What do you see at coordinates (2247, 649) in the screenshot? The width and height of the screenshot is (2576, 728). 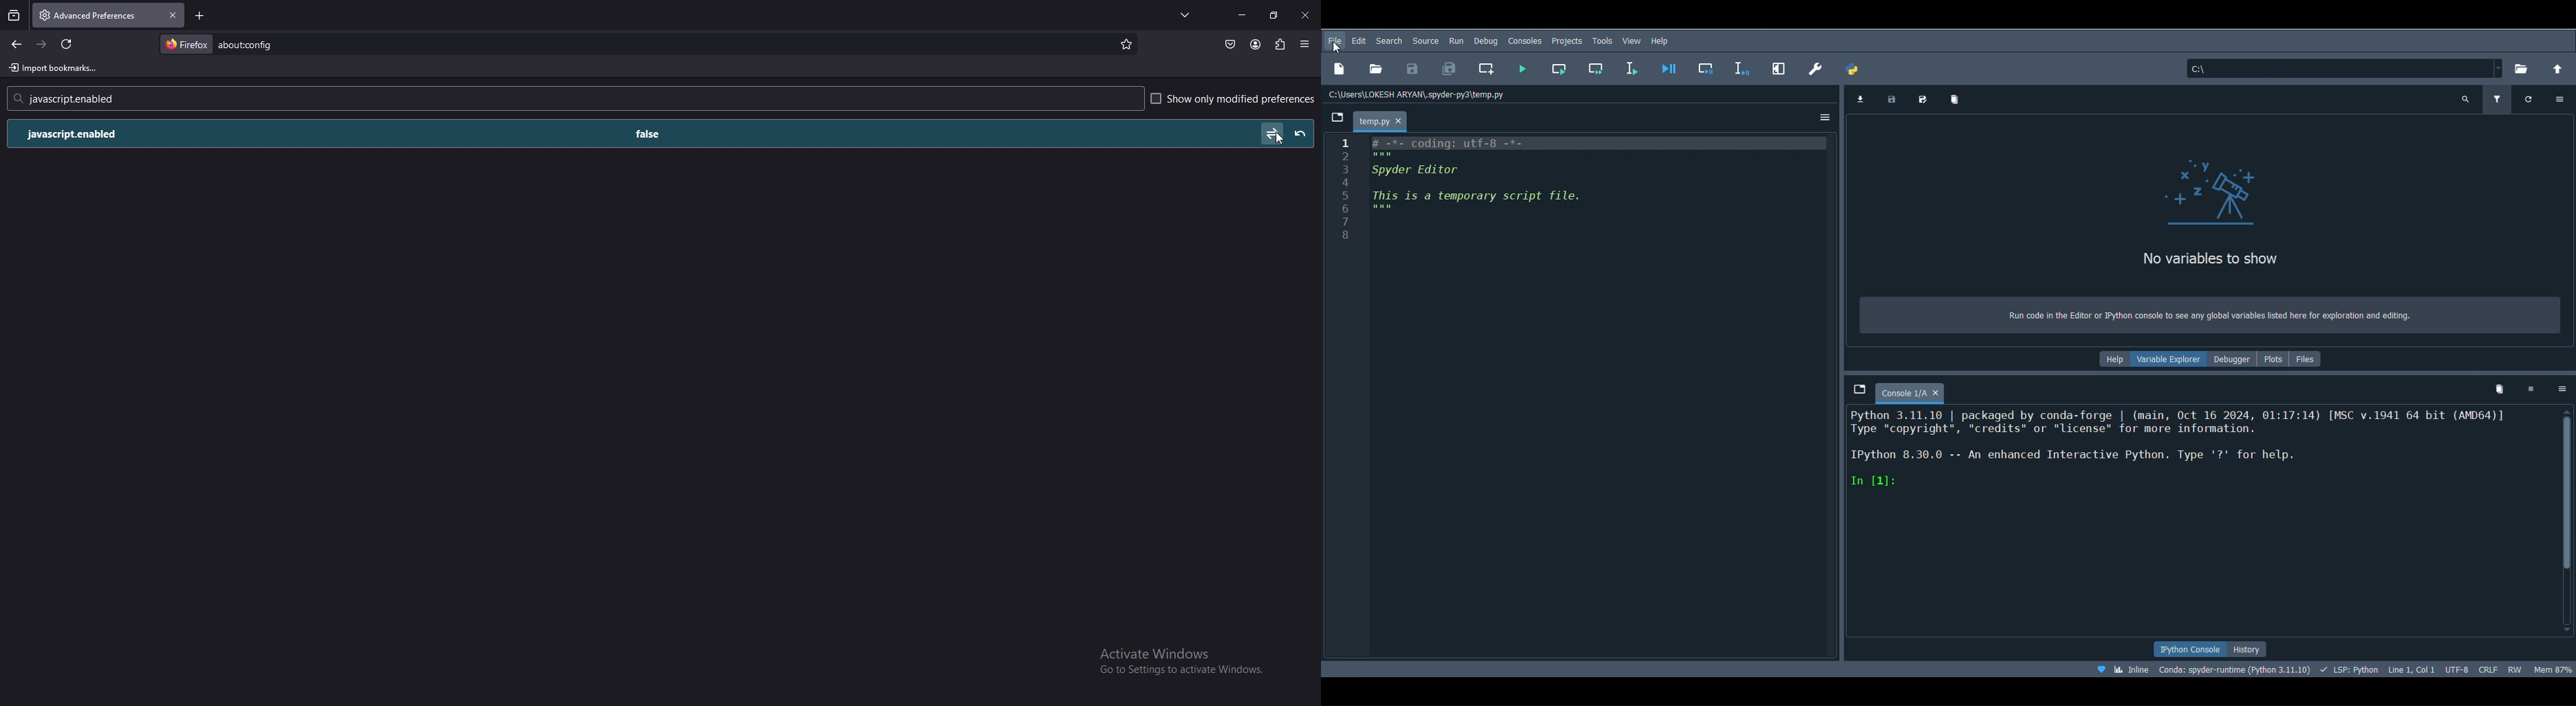 I see `History` at bounding box center [2247, 649].